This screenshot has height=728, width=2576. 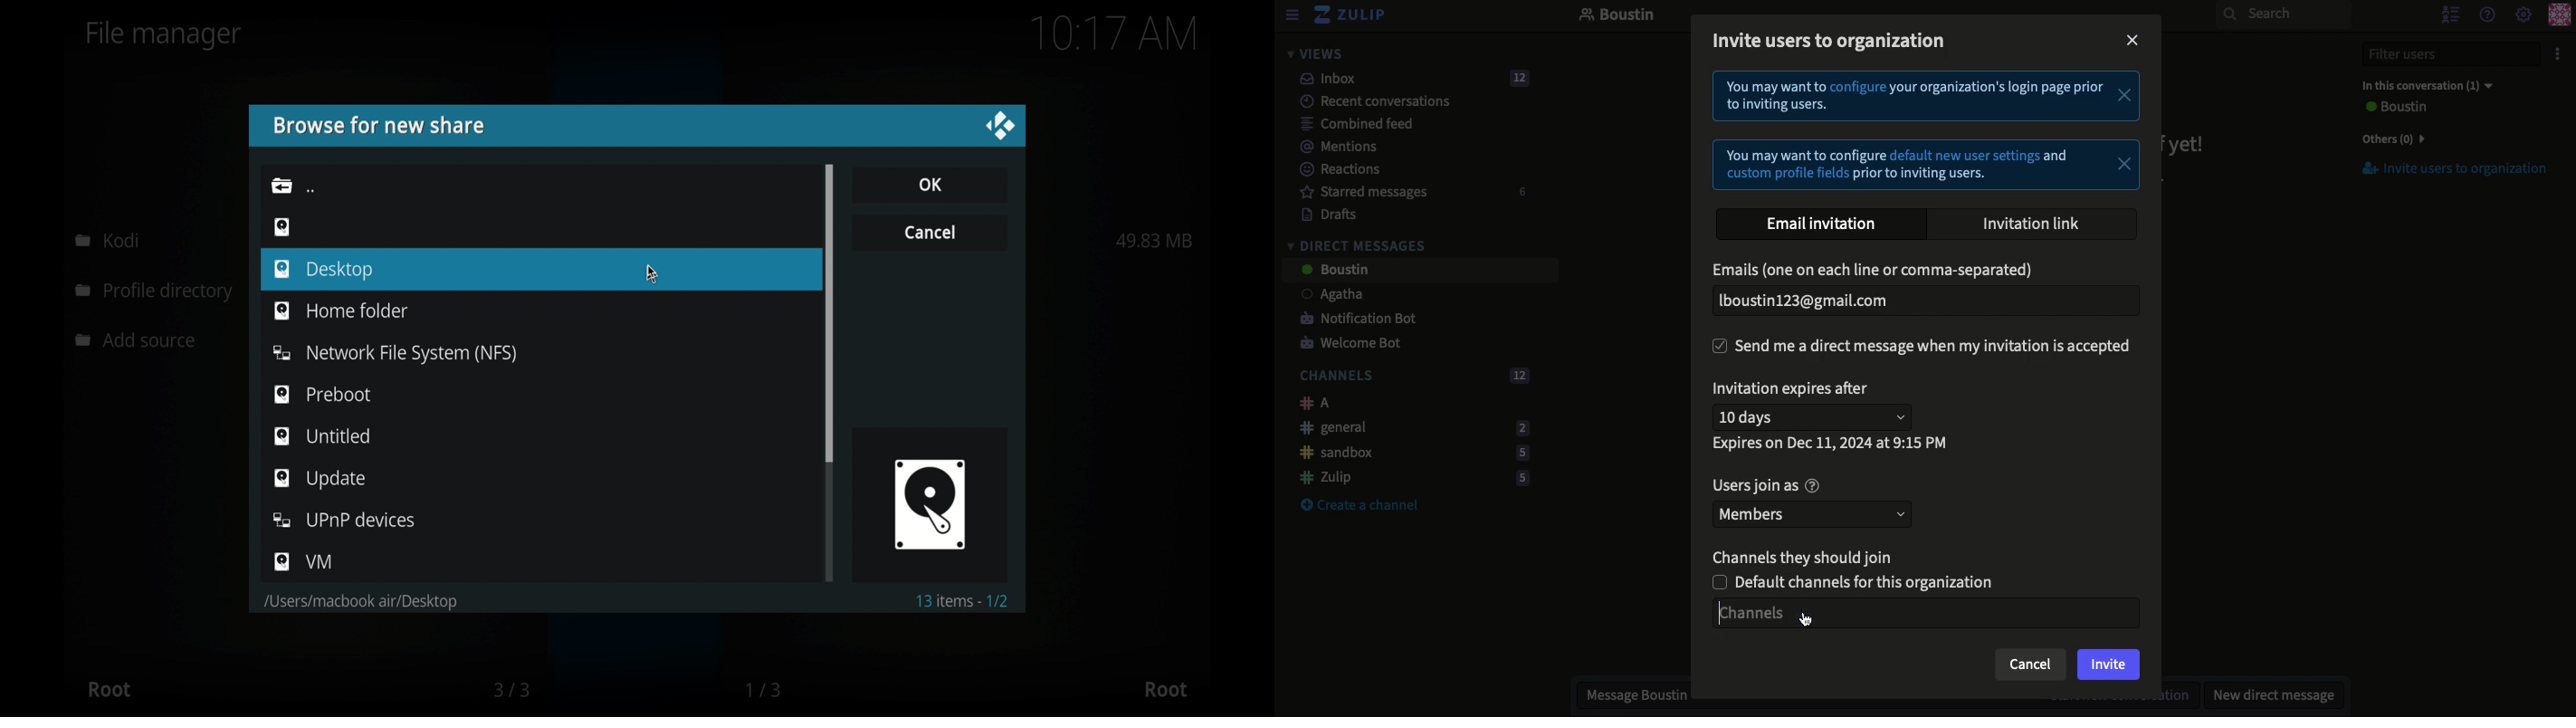 What do you see at coordinates (378, 125) in the screenshot?
I see `browse for new share` at bounding box center [378, 125].